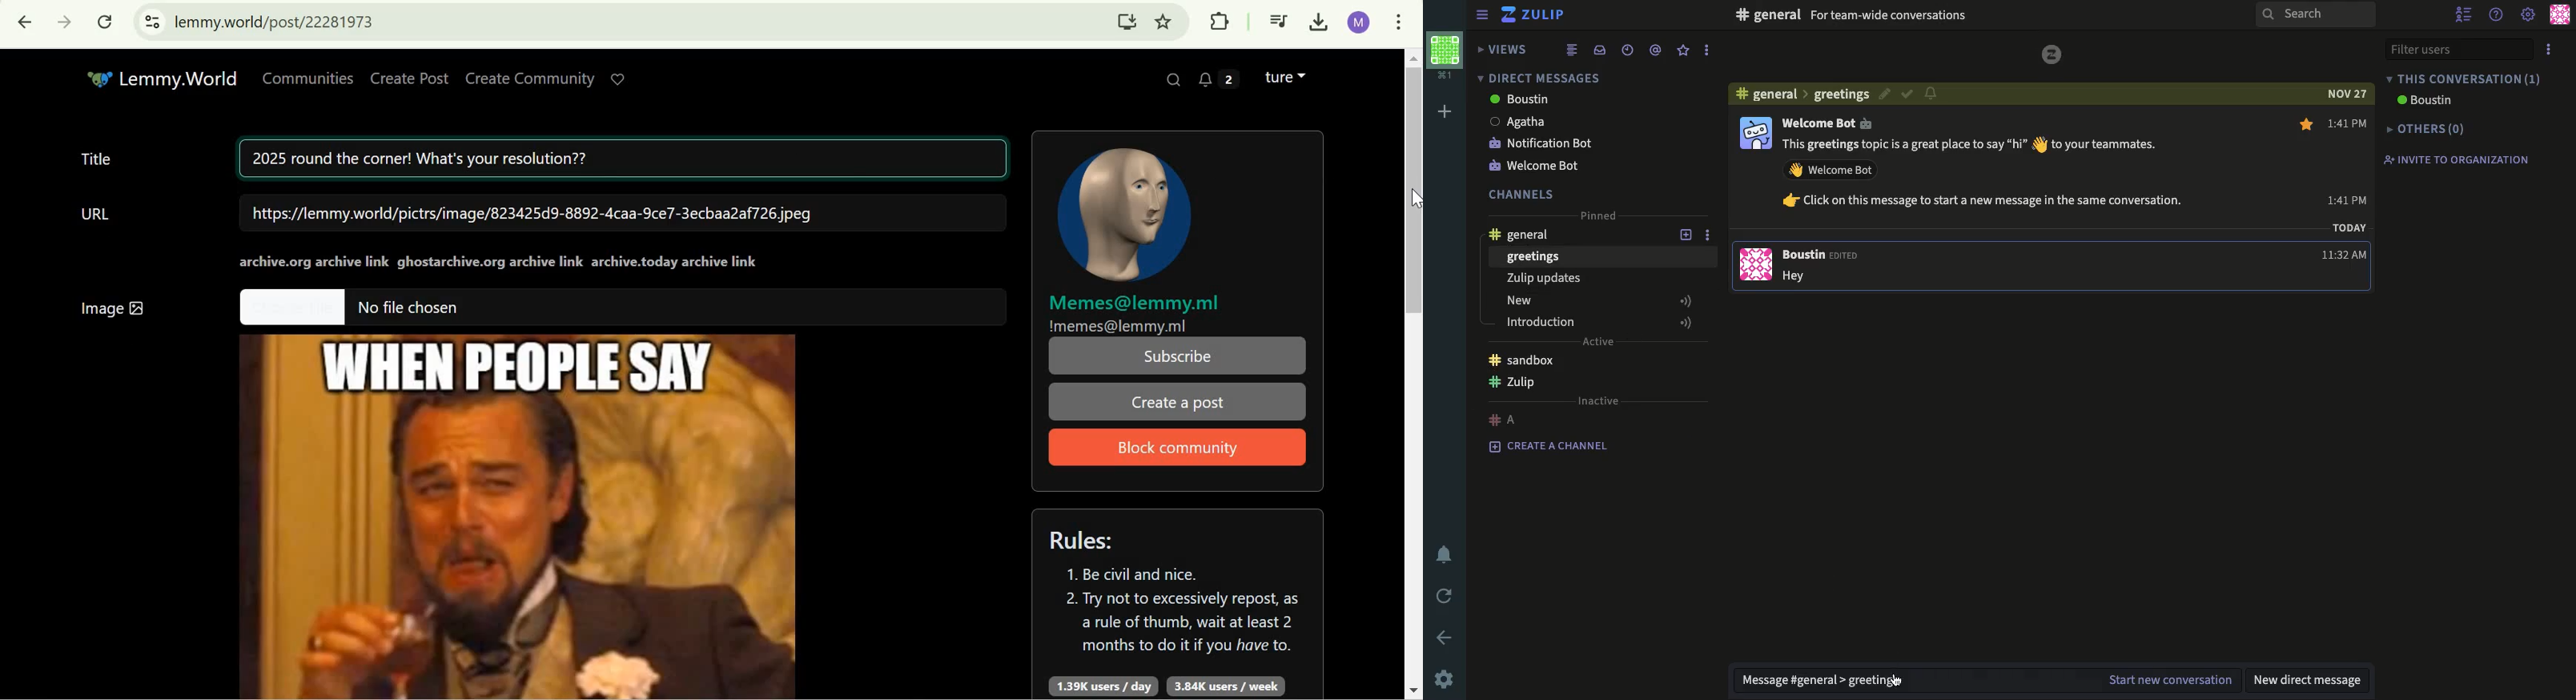 The width and height of the screenshot is (2576, 700). What do you see at coordinates (107, 22) in the screenshot?
I see `Reload this page` at bounding box center [107, 22].